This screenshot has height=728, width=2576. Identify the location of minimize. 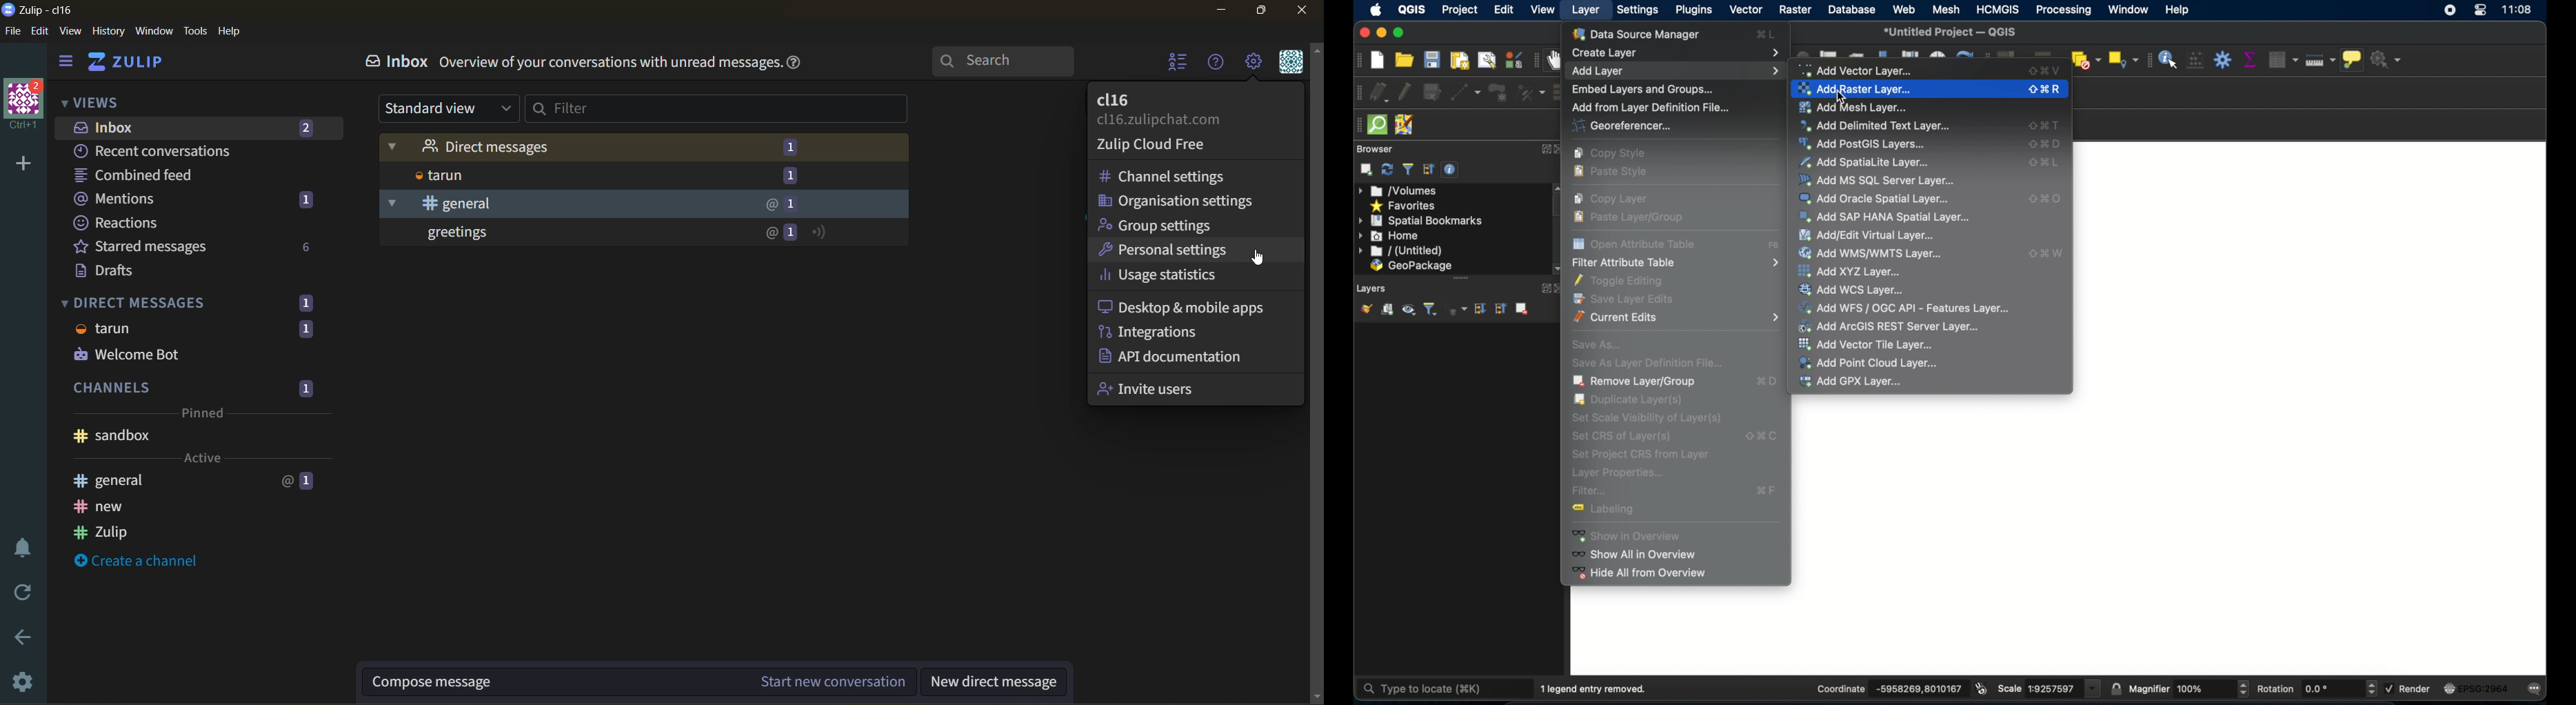
(1216, 12).